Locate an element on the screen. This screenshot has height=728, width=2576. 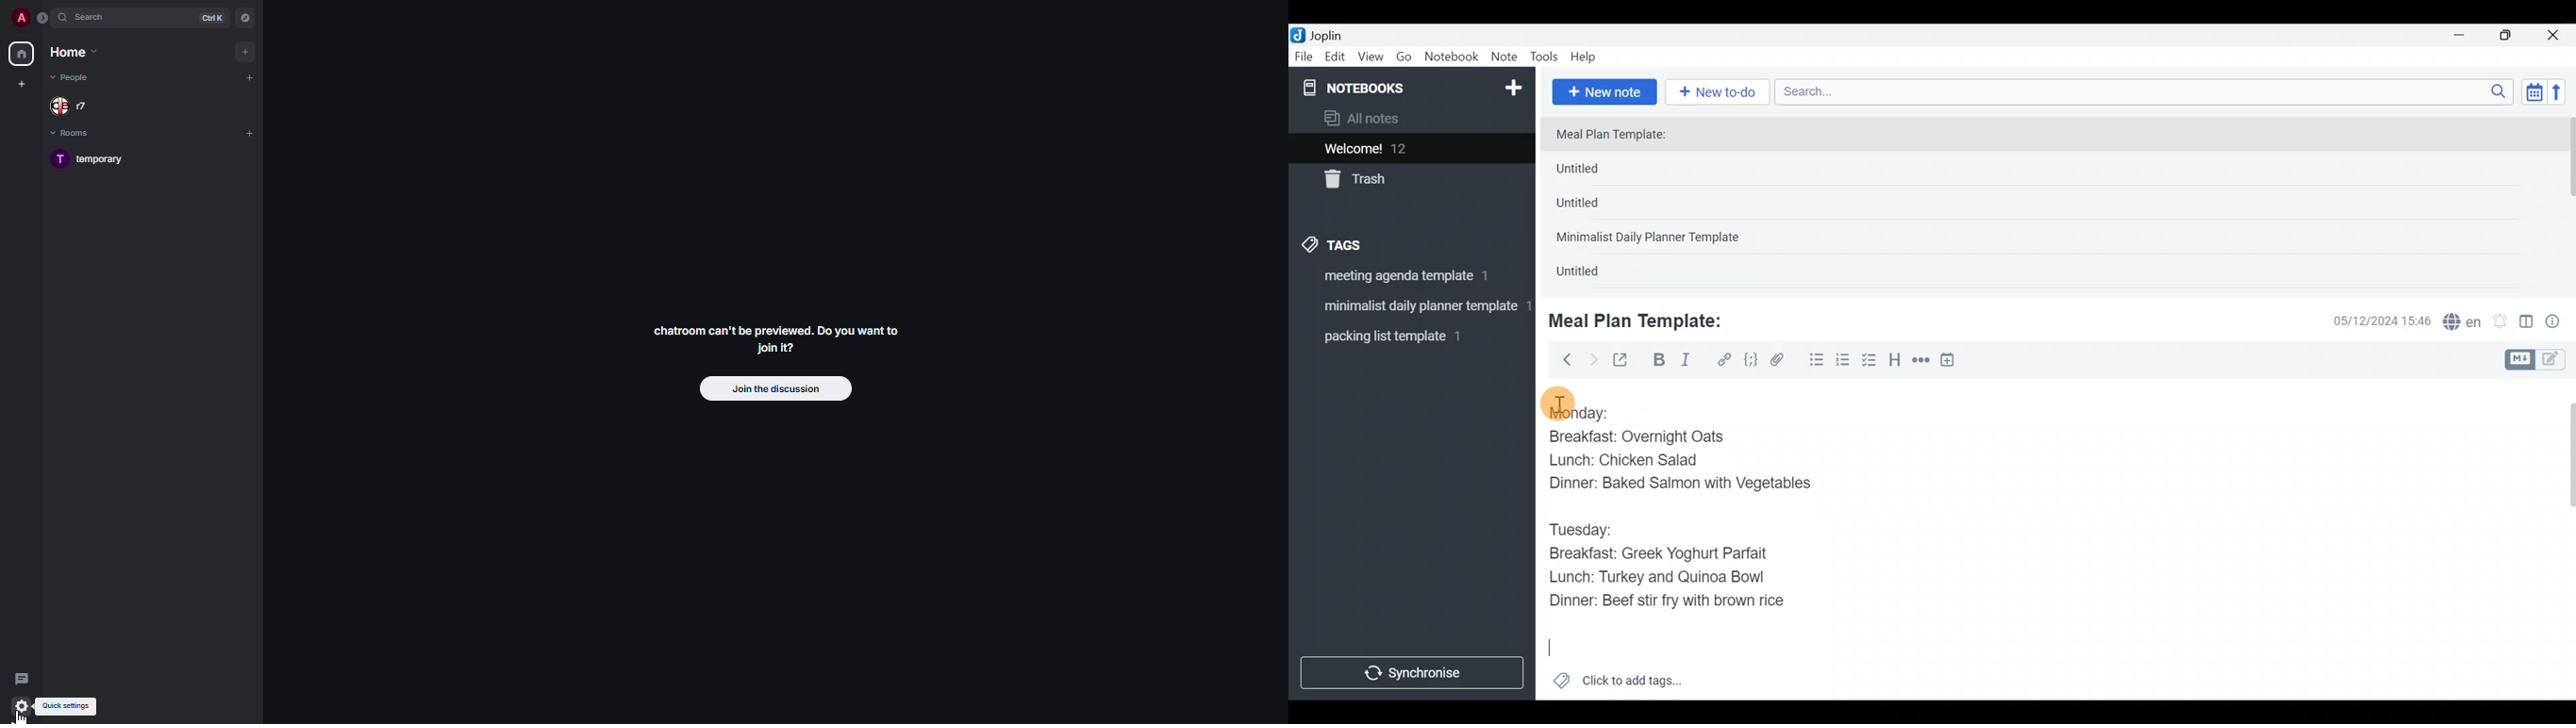
All notes is located at coordinates (1409, 119).